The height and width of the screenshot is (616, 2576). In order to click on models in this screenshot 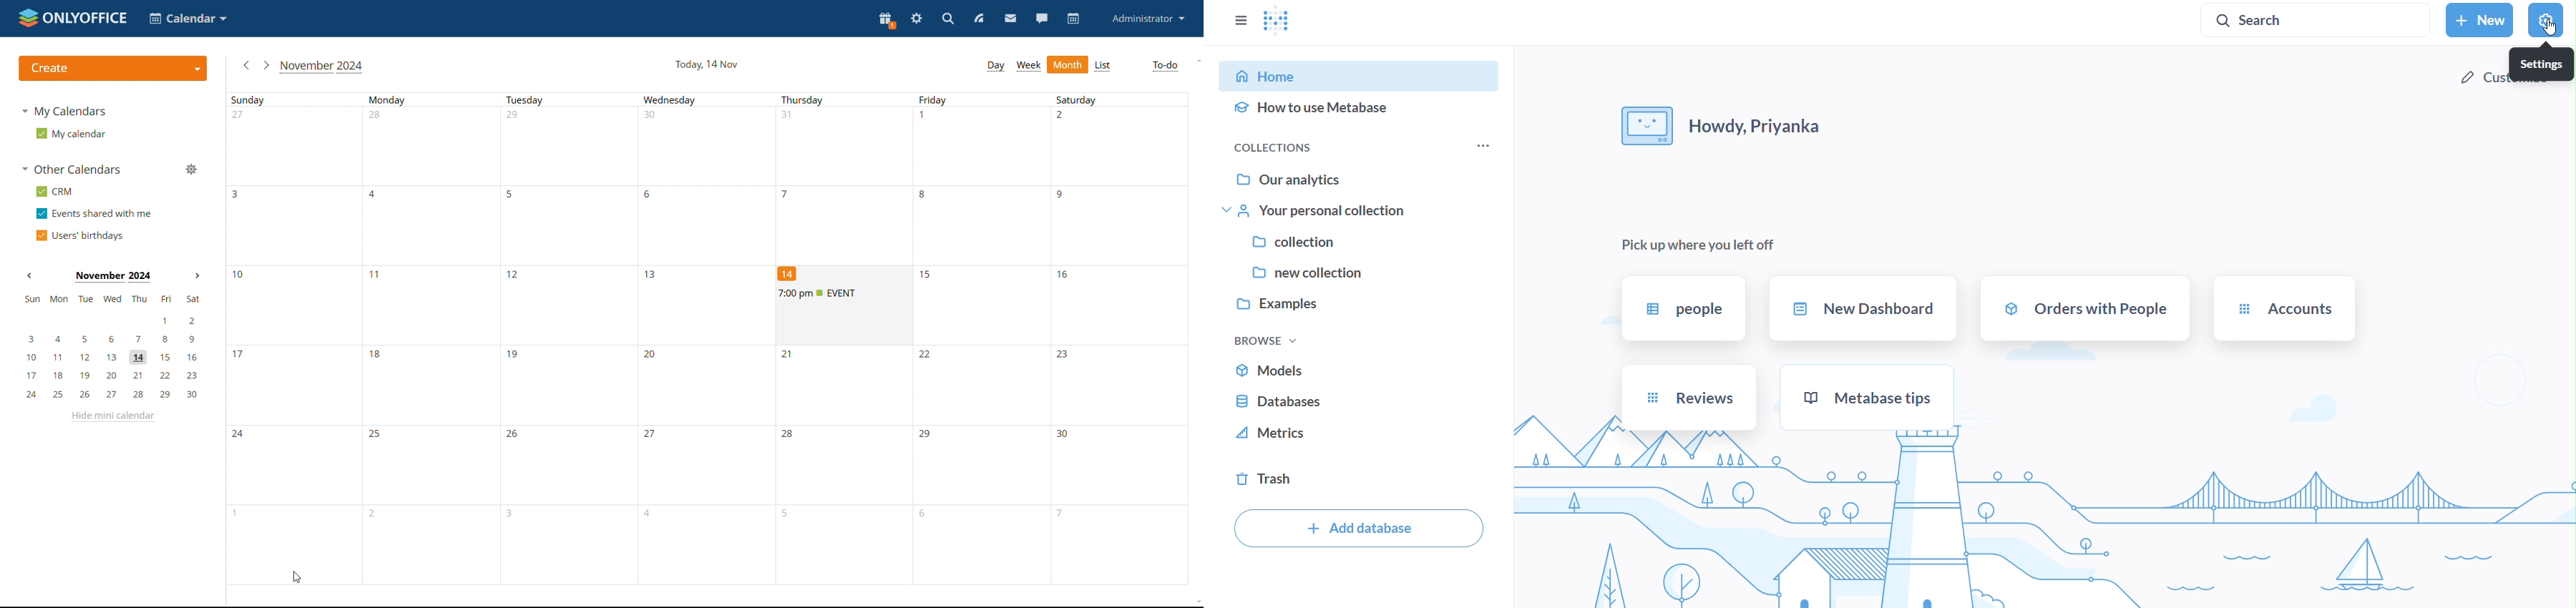, I will do `click(1360, 371)`.